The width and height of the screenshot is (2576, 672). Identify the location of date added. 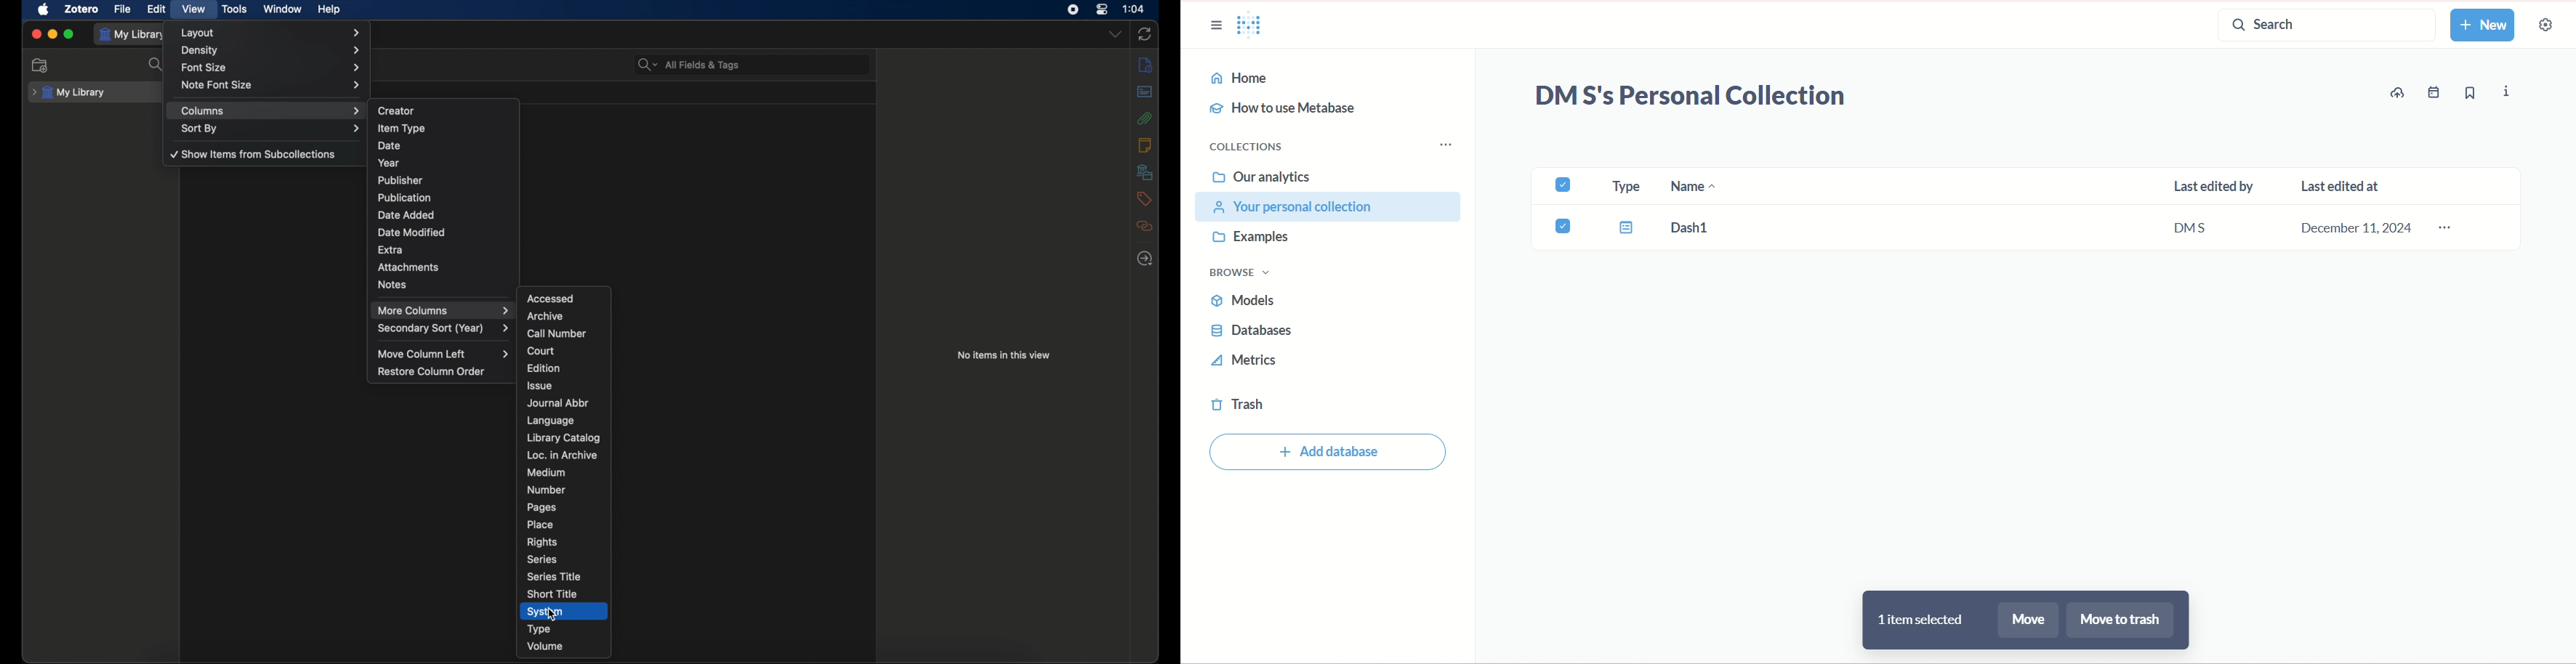
(407, 215).